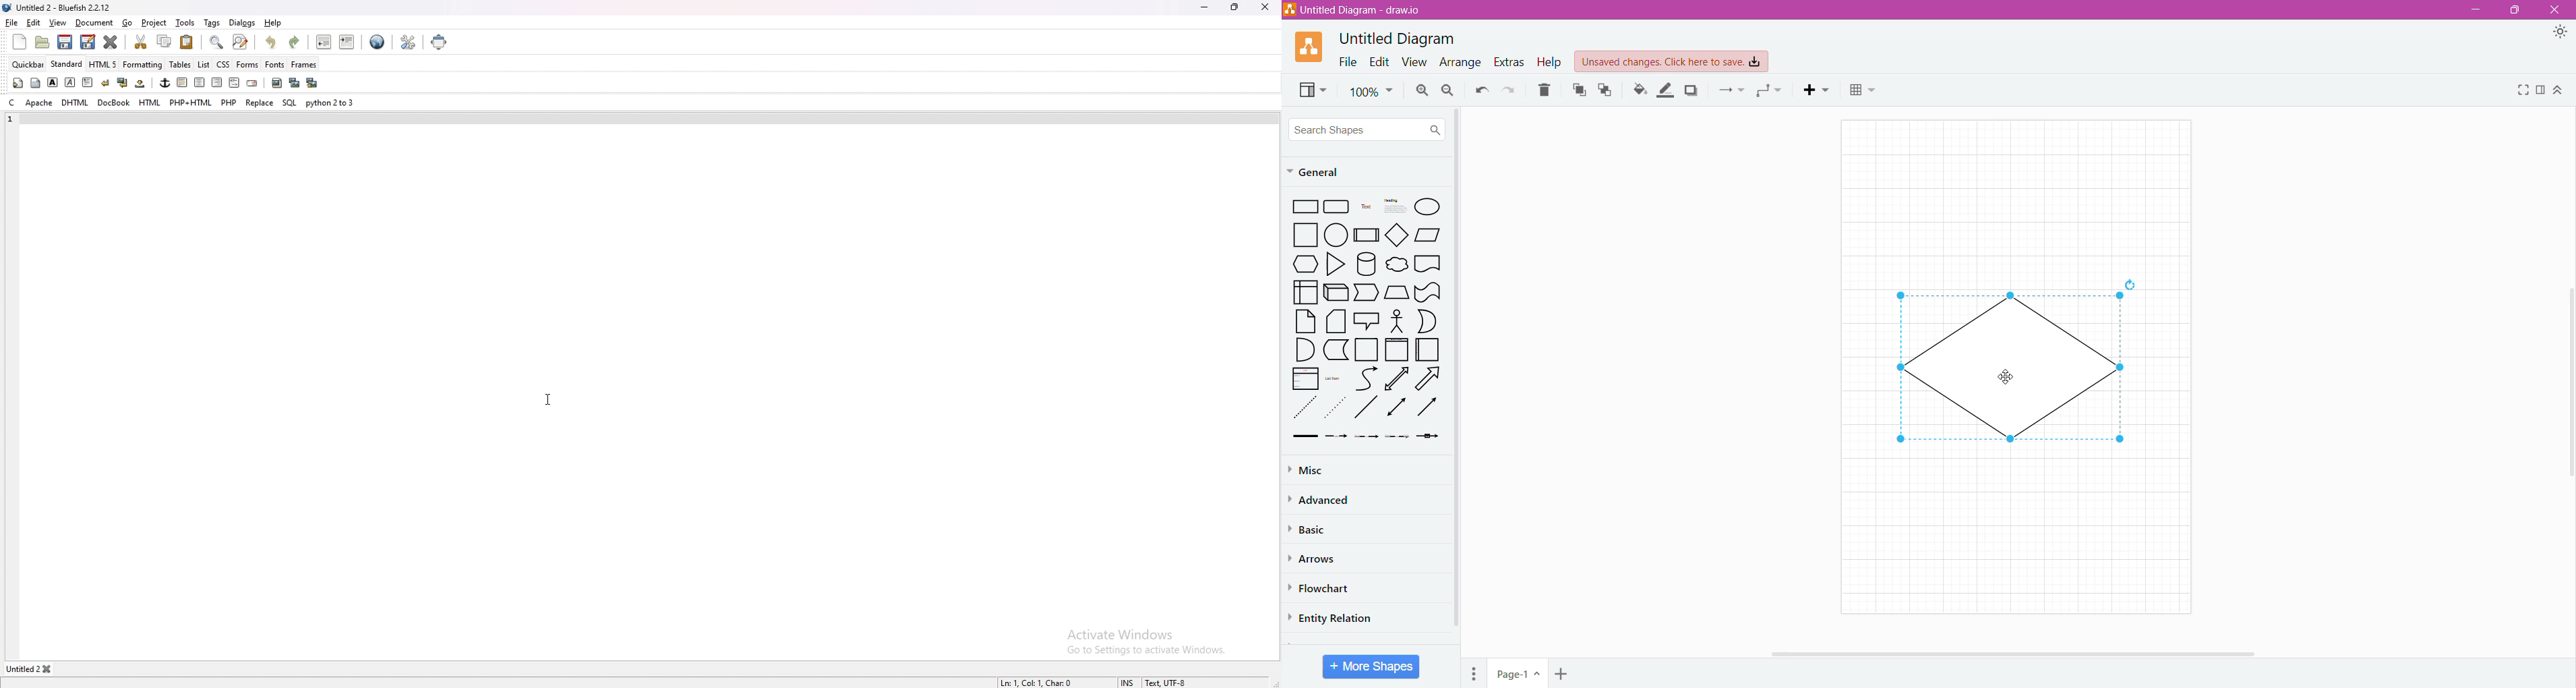  I want to click on Step, so click(1365, 293).